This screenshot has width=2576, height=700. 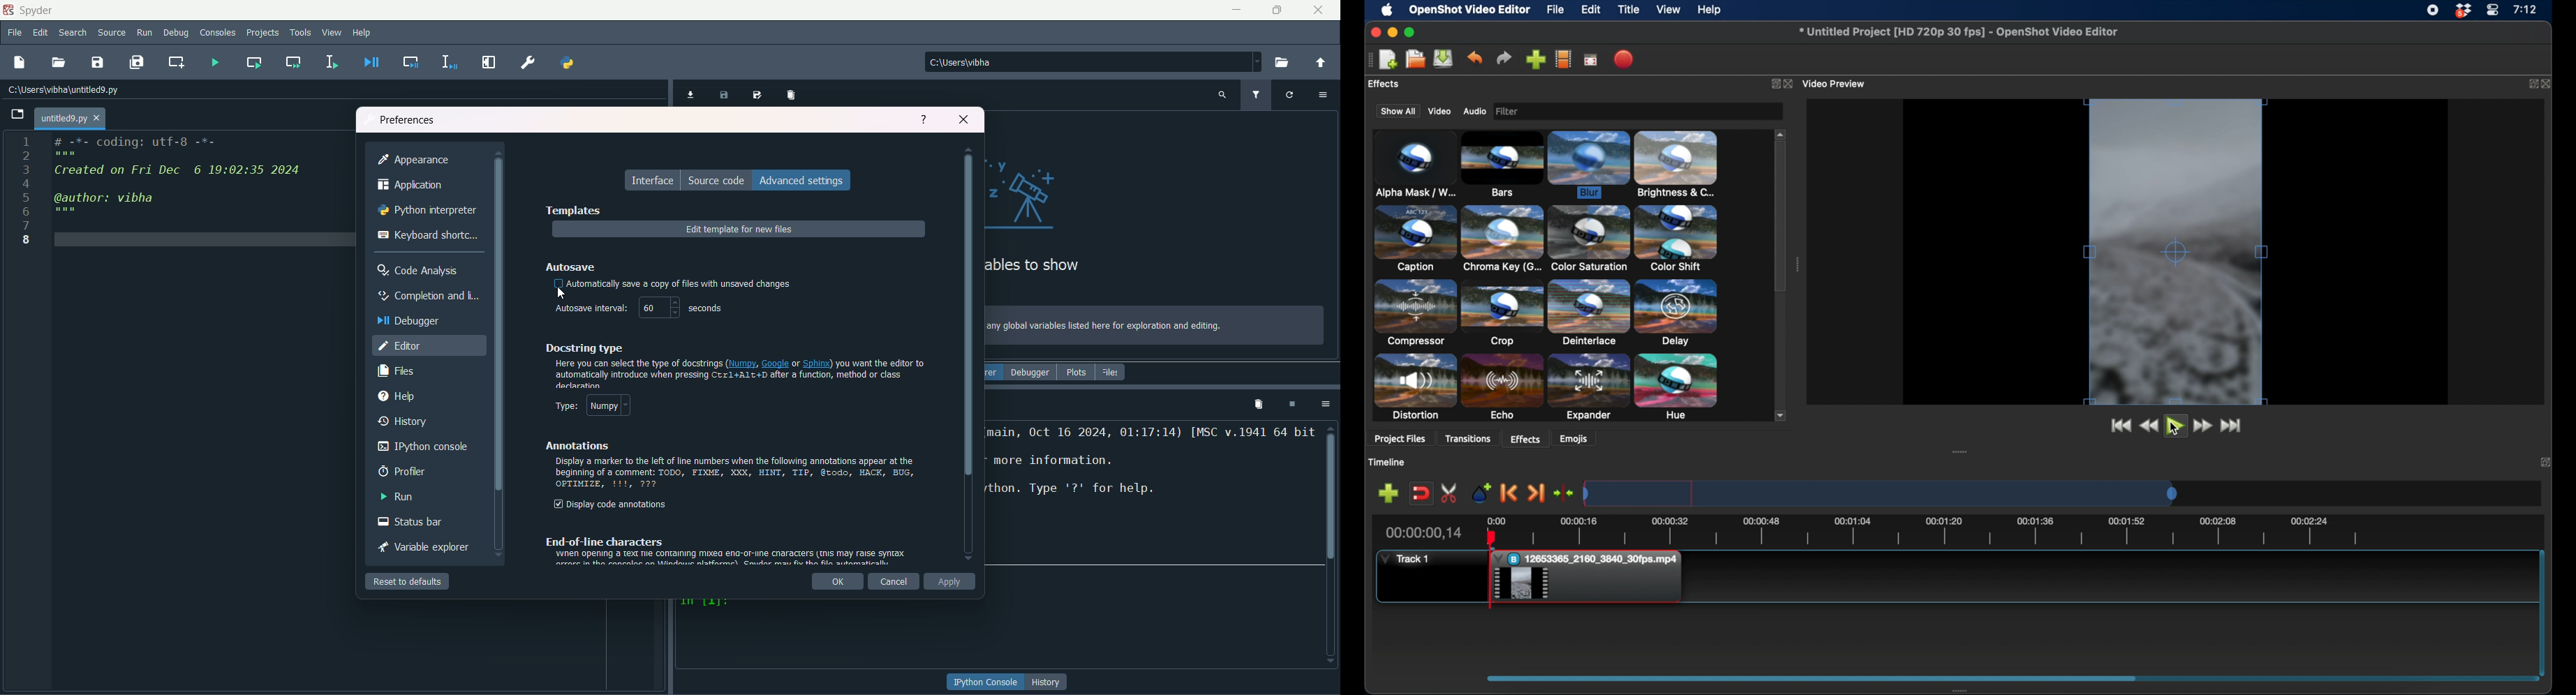 I want to click on search, so click(x=73, y=34).